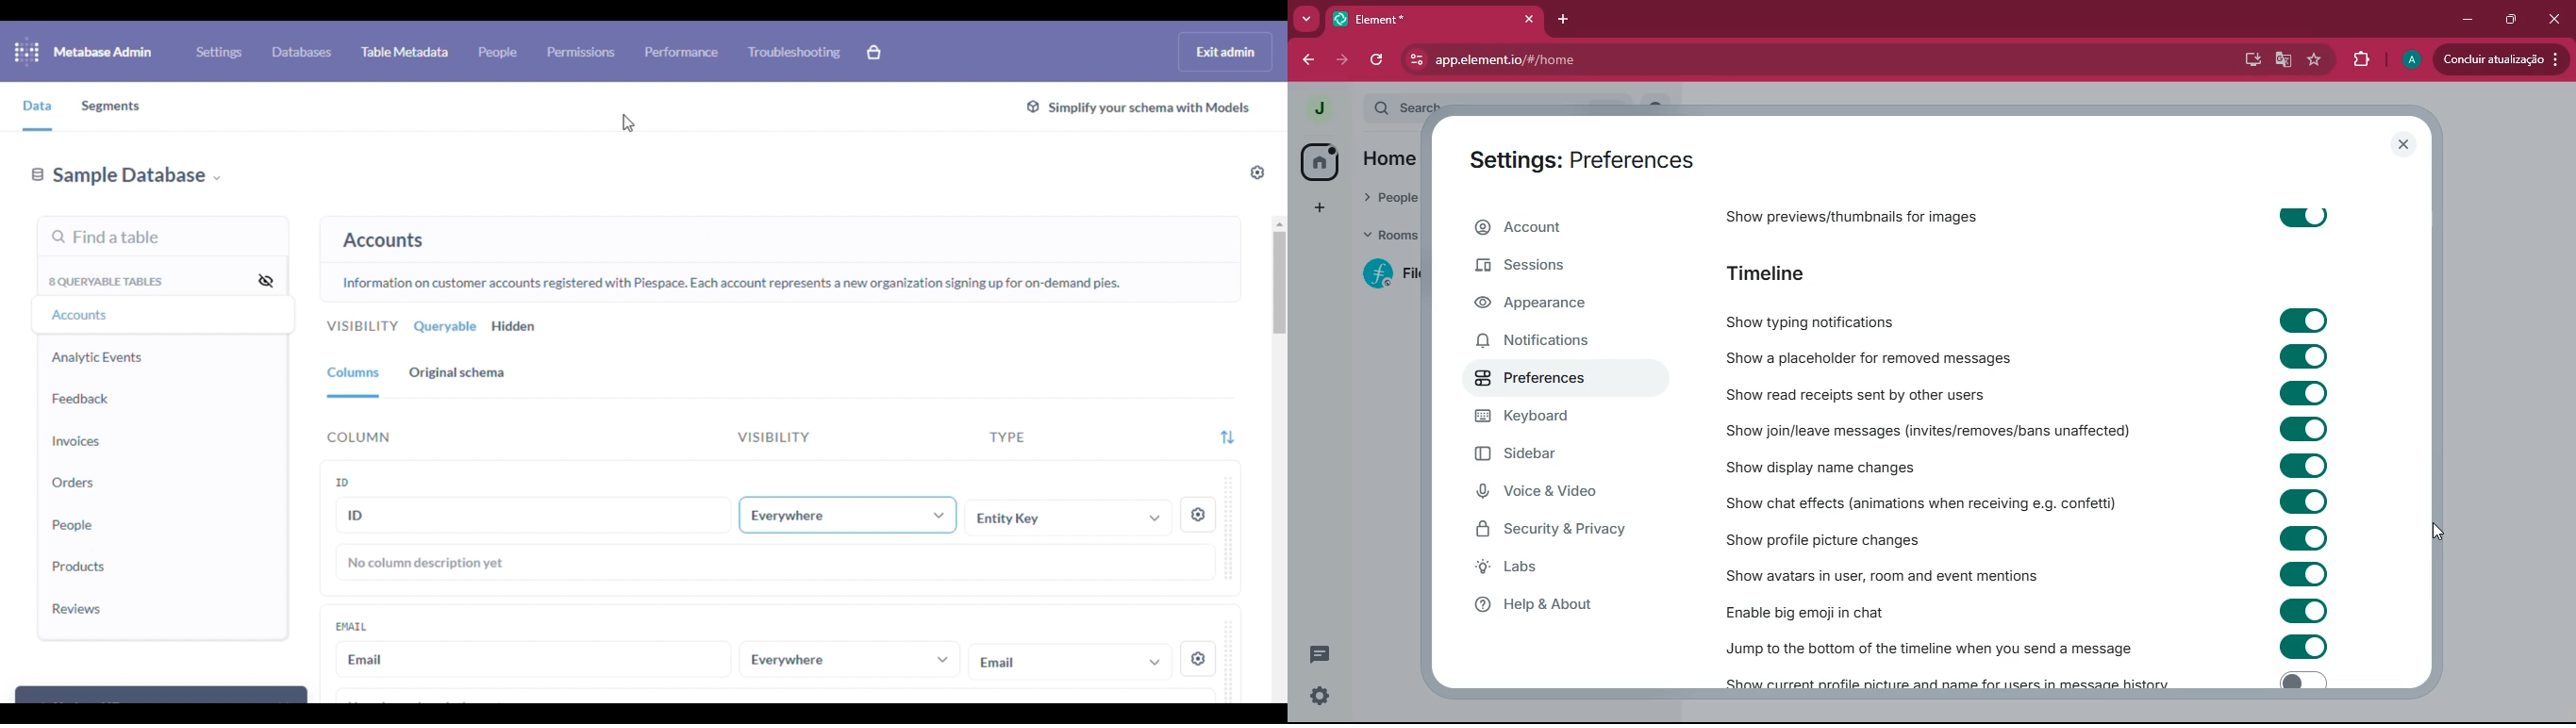 The image size is (2576, 728). What do you see at coordinates (1398, 157) in the screenshot?
I see `home` at bounding box center [1398, 157].